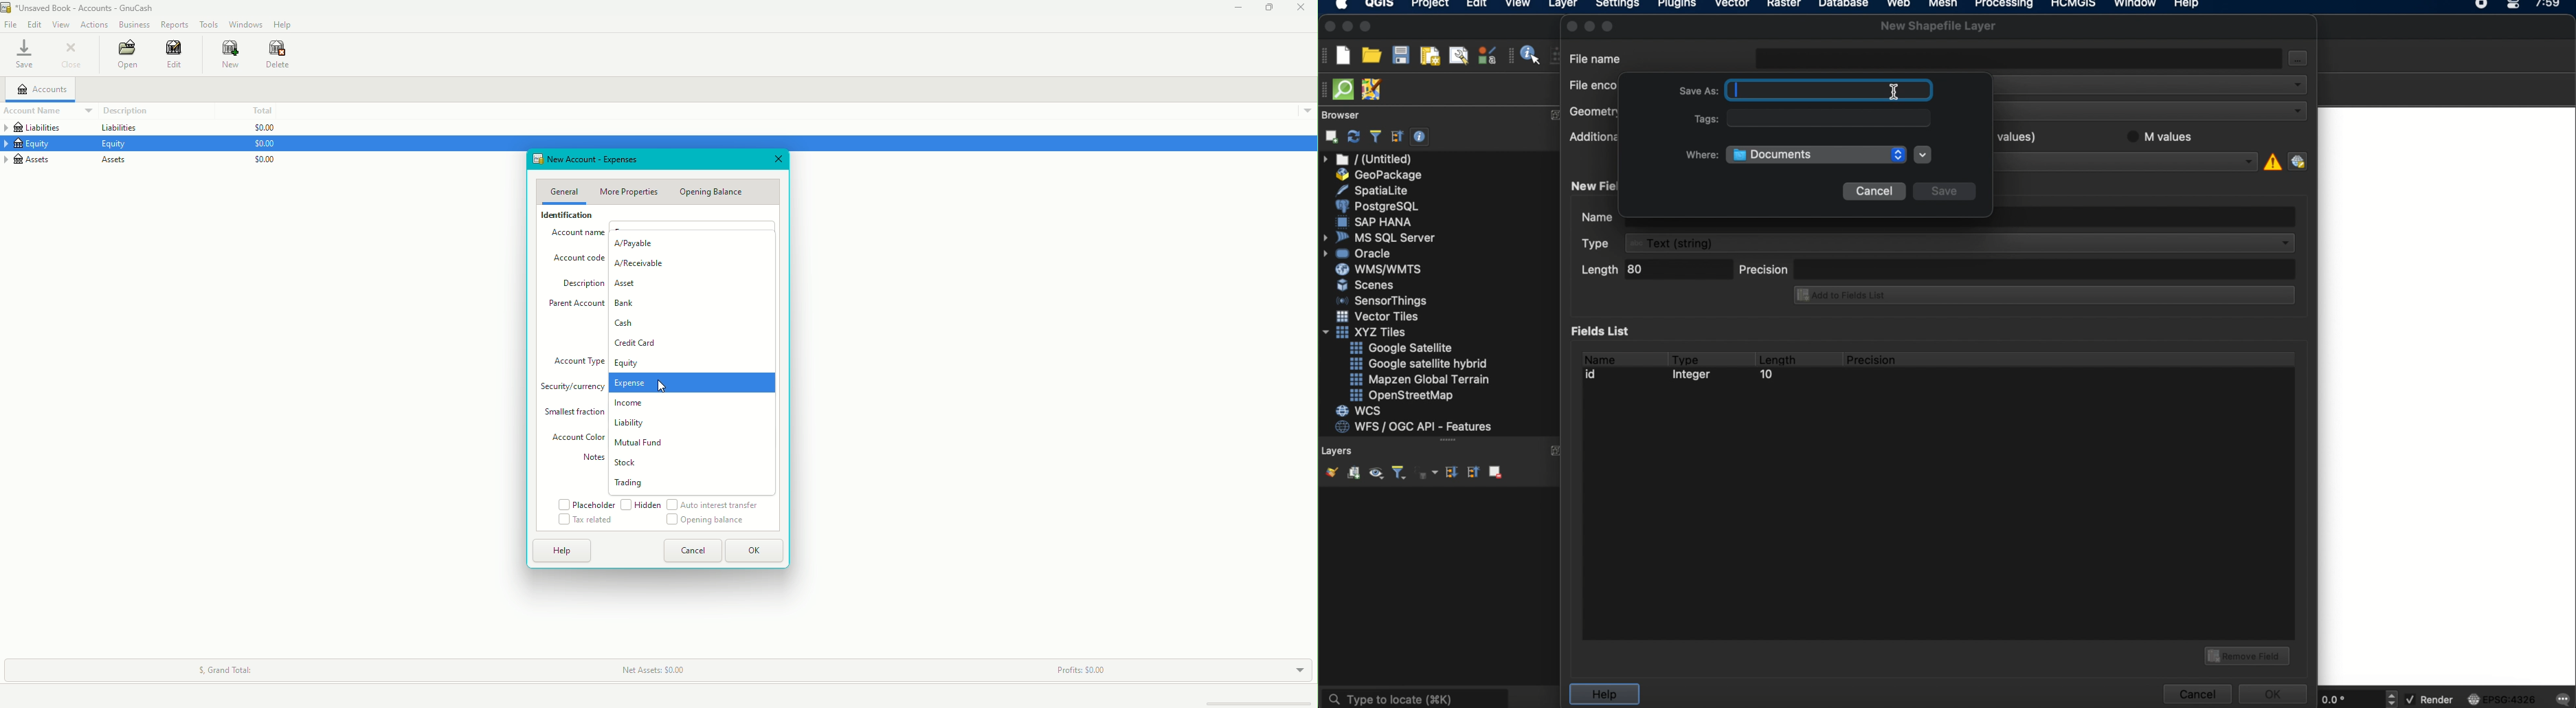  I want to click on Net Assets, so click(650, 670).